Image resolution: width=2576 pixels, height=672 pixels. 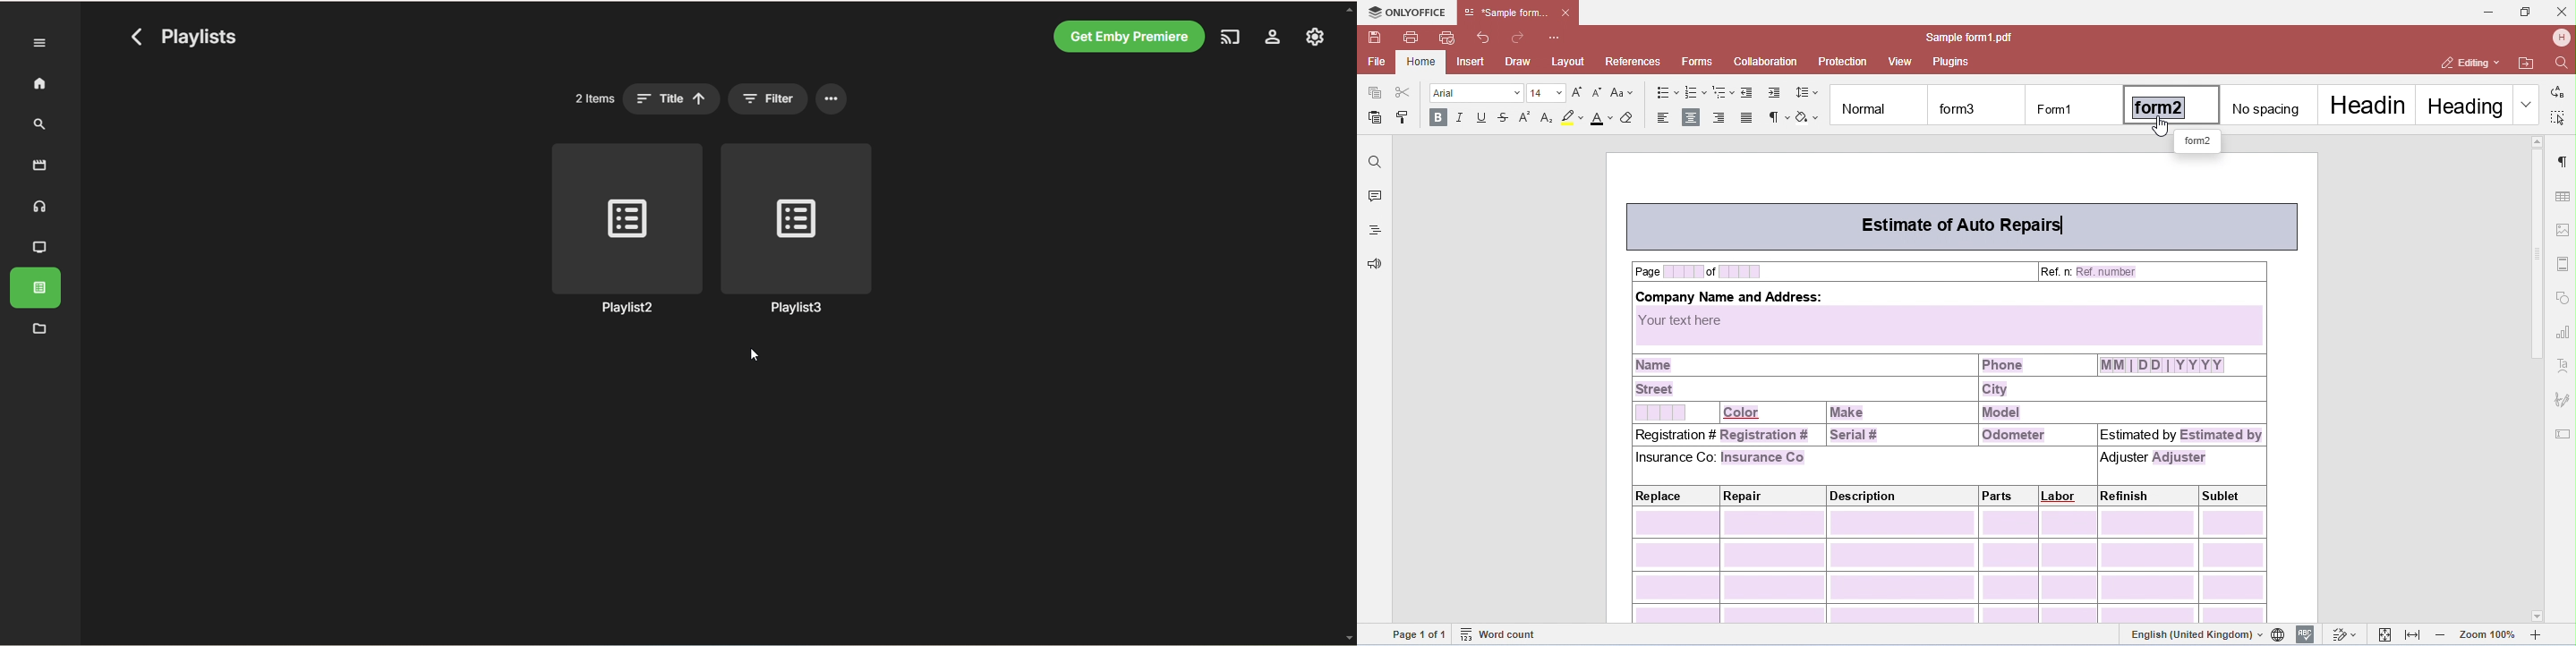 What do you see at coordinates (1405, 115) in the screenshot?
I see `copy style` at bounding box center [1405, 115].